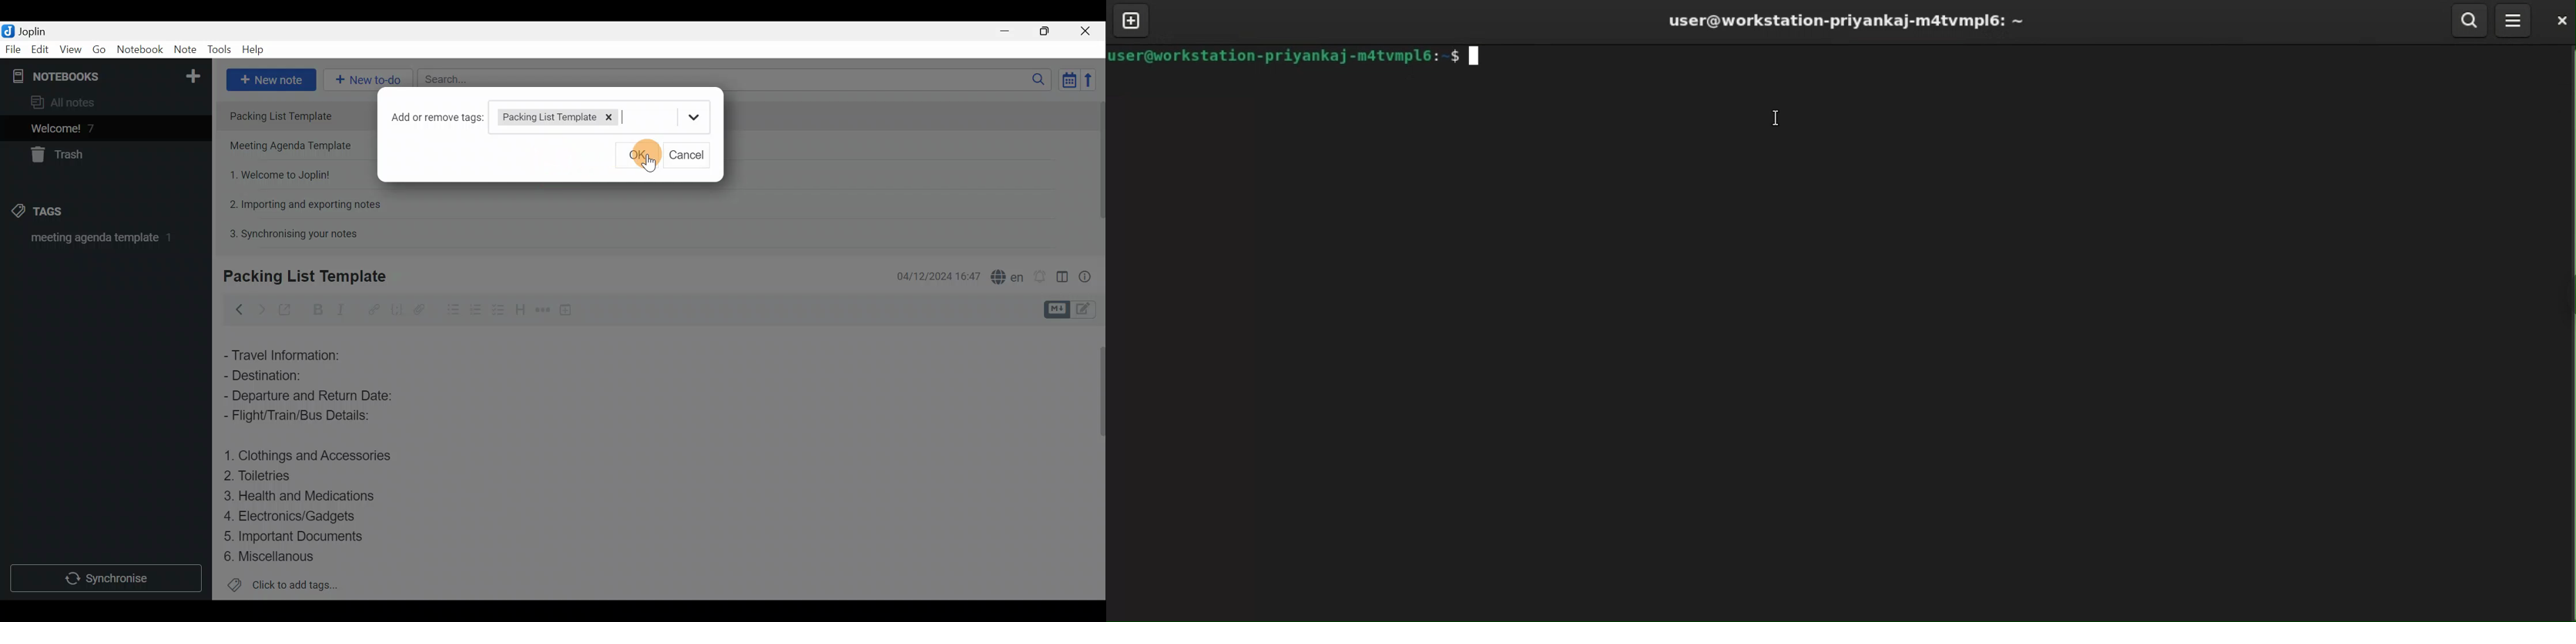  Describe the element at coordinates (283, 585) in the screenshot. I see `Click to add tags` at that location.